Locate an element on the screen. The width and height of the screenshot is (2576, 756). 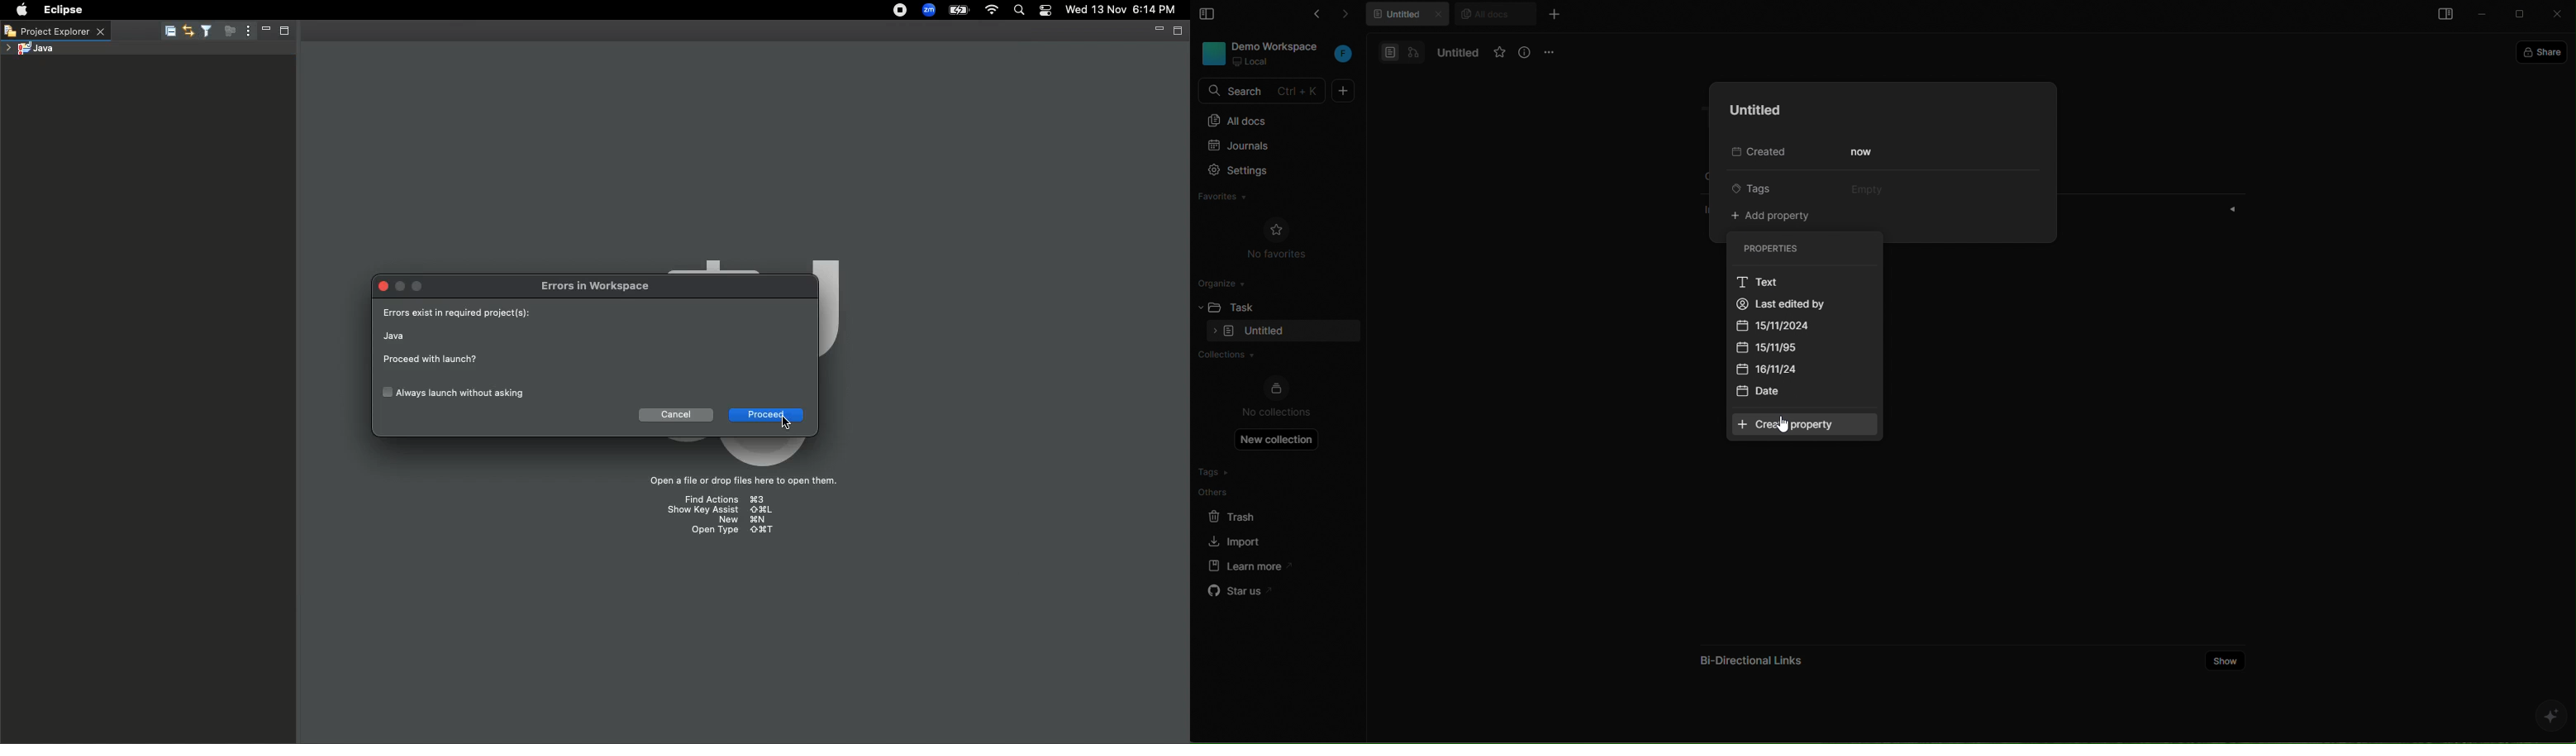
Search is located at coordinates (1018, 12).